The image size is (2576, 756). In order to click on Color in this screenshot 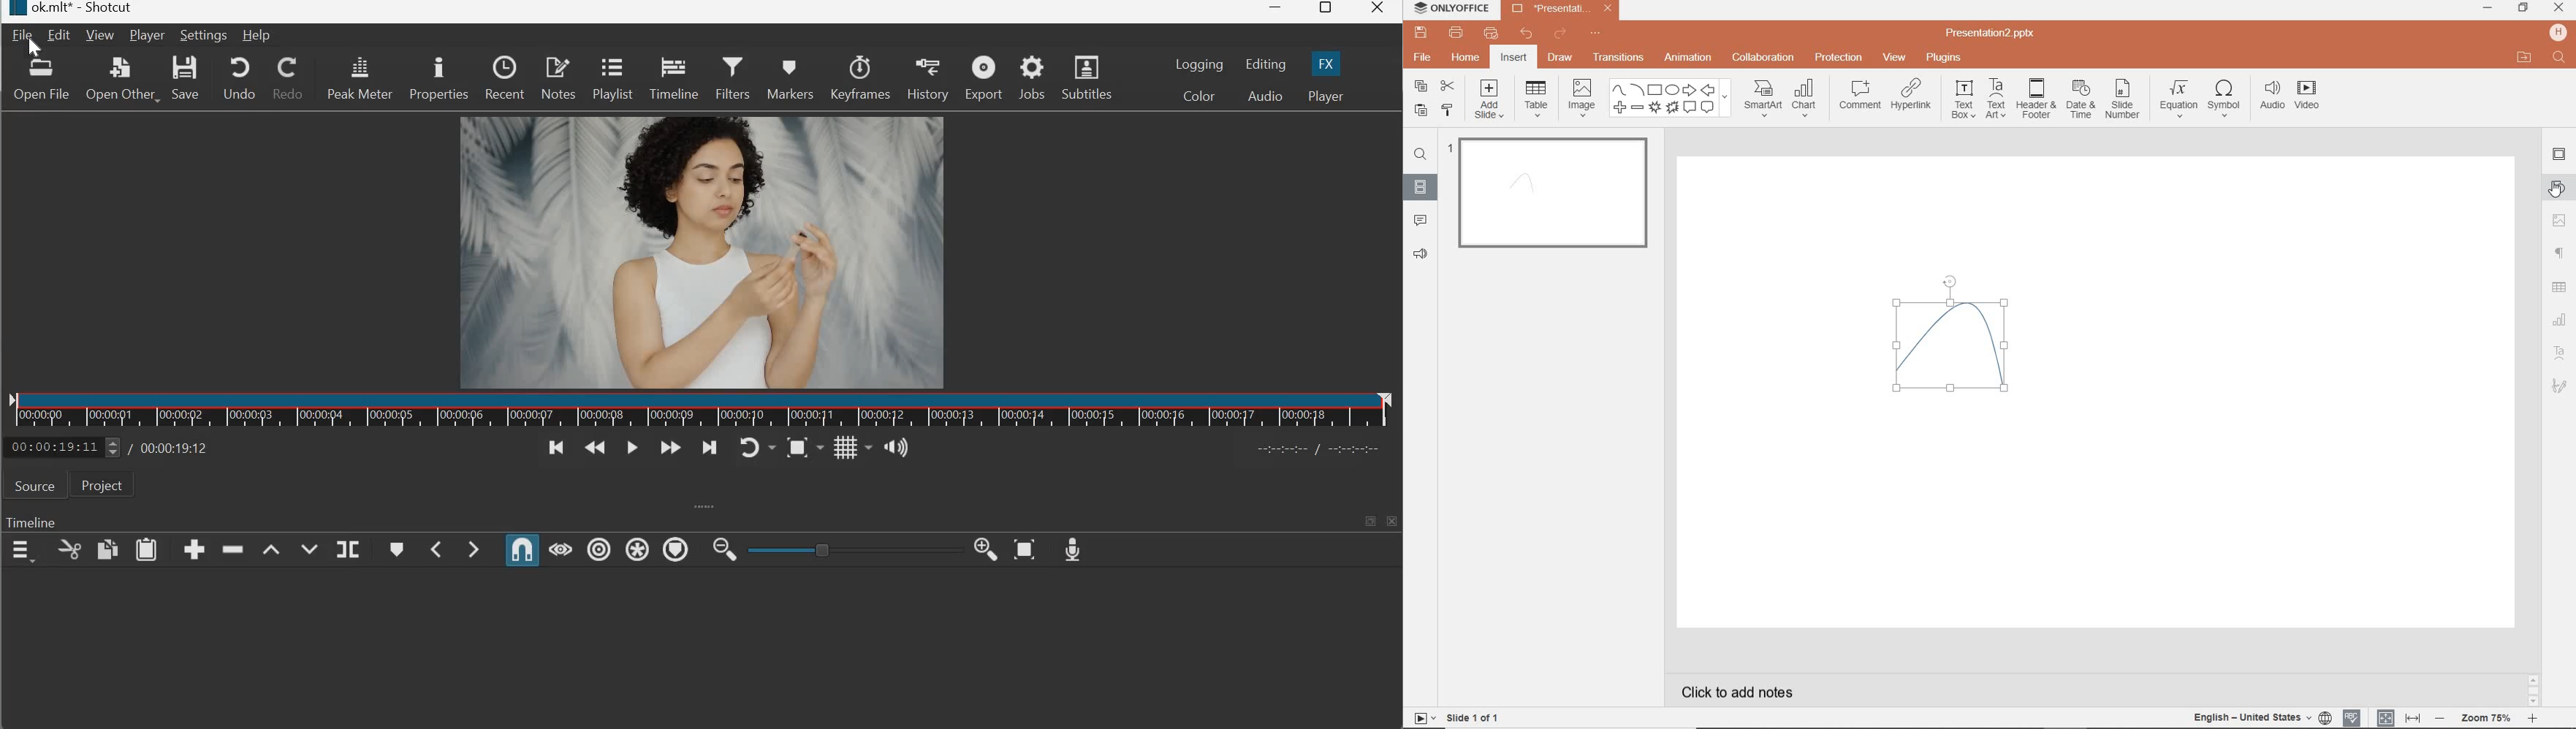, I will do `click(1200, 96)`.